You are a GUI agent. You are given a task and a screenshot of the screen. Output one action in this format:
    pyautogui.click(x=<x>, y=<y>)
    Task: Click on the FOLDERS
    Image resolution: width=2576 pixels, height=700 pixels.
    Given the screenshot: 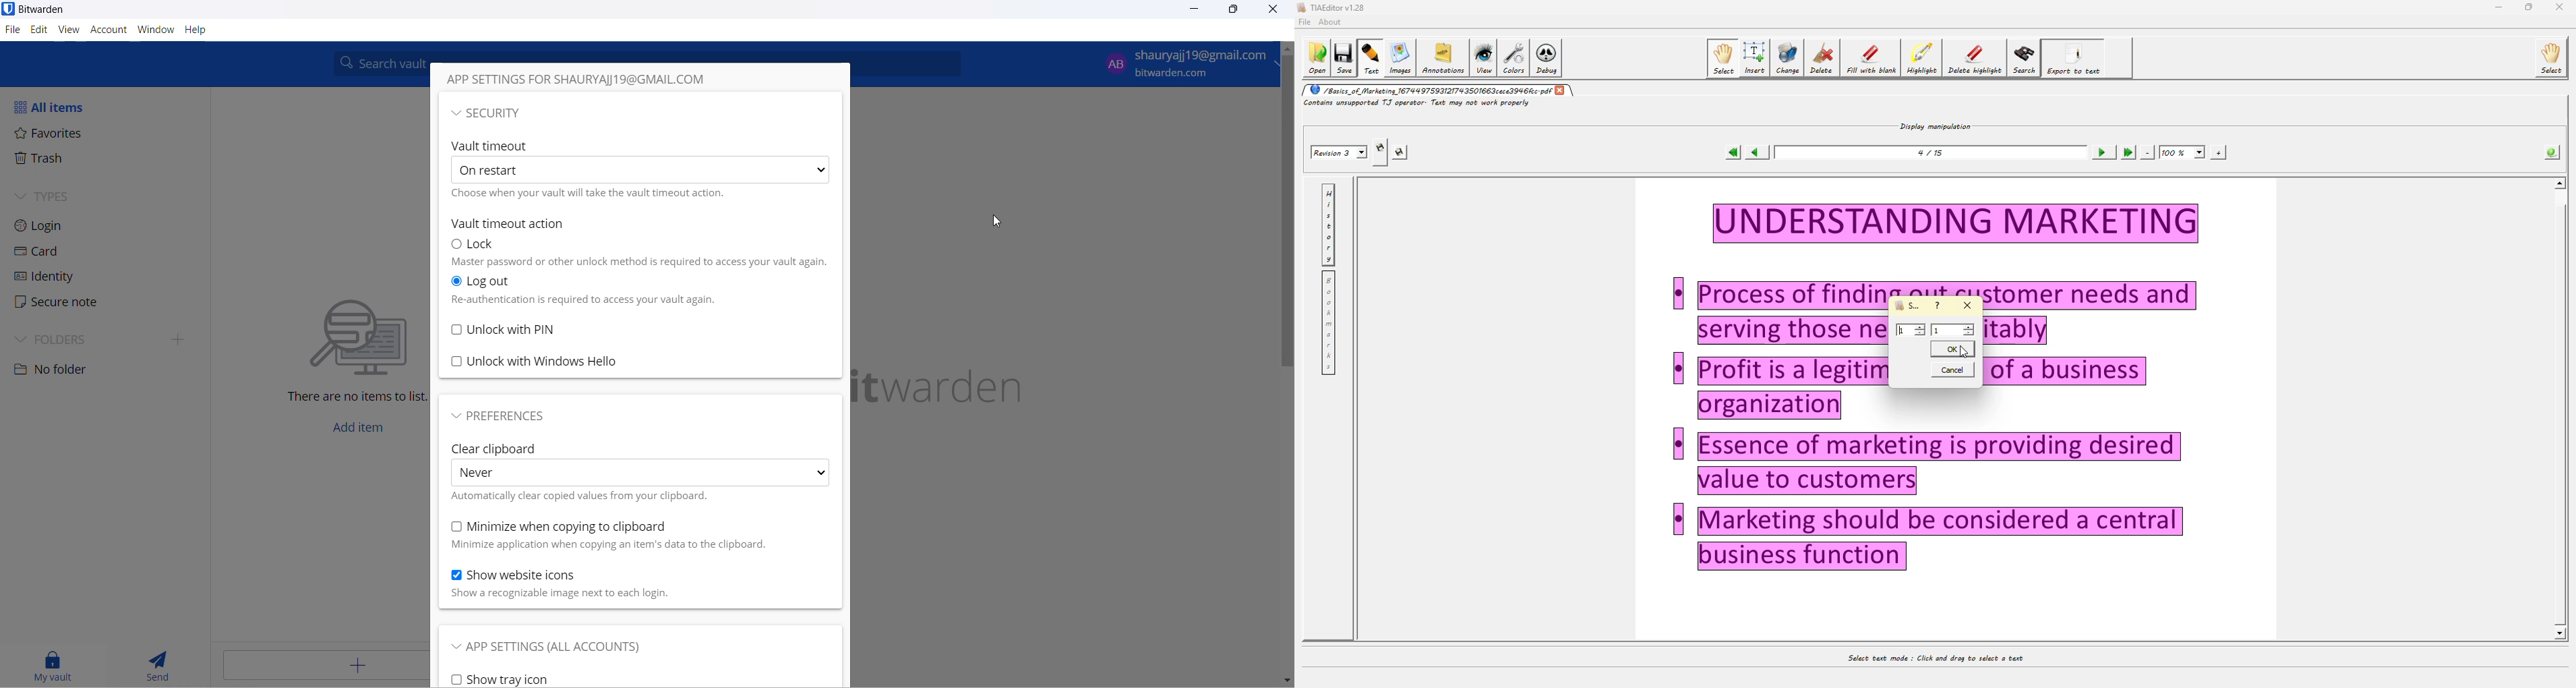 What is the action you would take?
    pyautogui.click(x=61, y=338)
    